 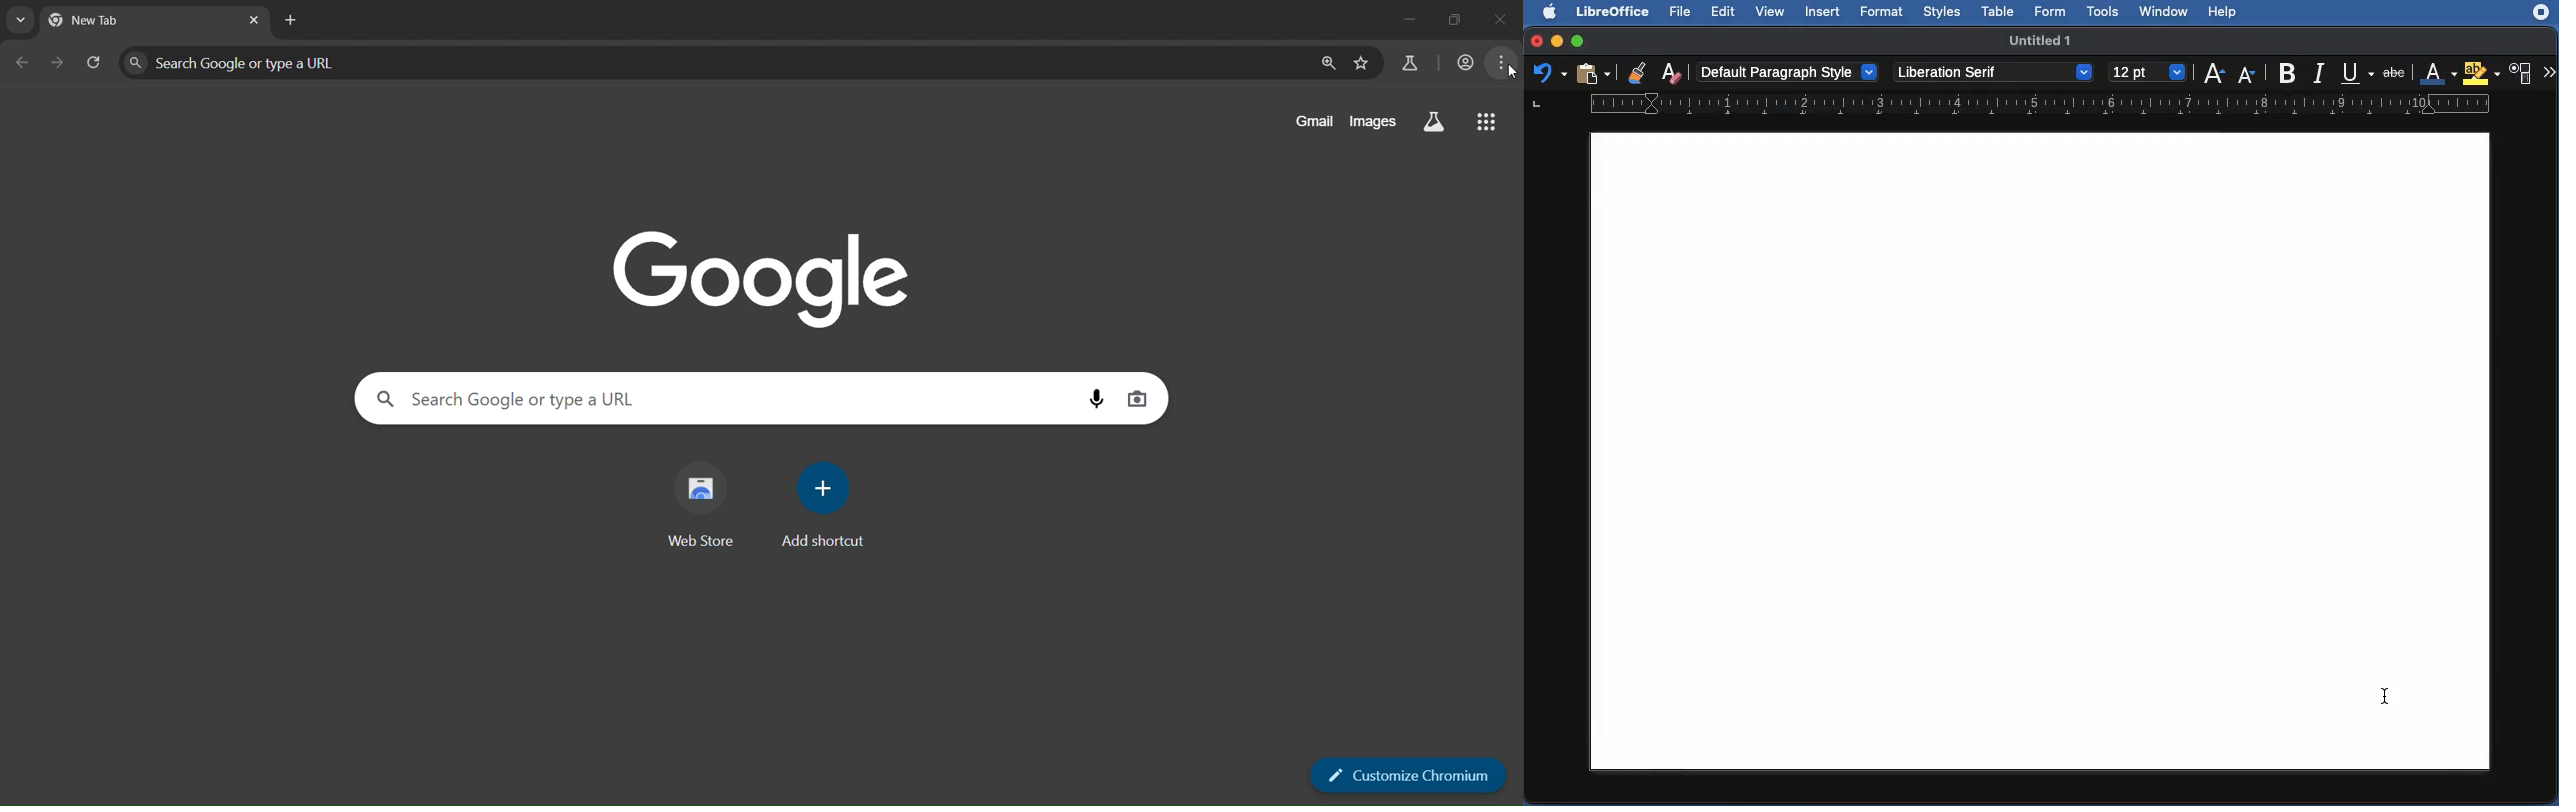 What do you see at coordinates (2038, 450) in the screenshot?
I see `Changed orientation to landscape` at bounding box center [2038, 450].